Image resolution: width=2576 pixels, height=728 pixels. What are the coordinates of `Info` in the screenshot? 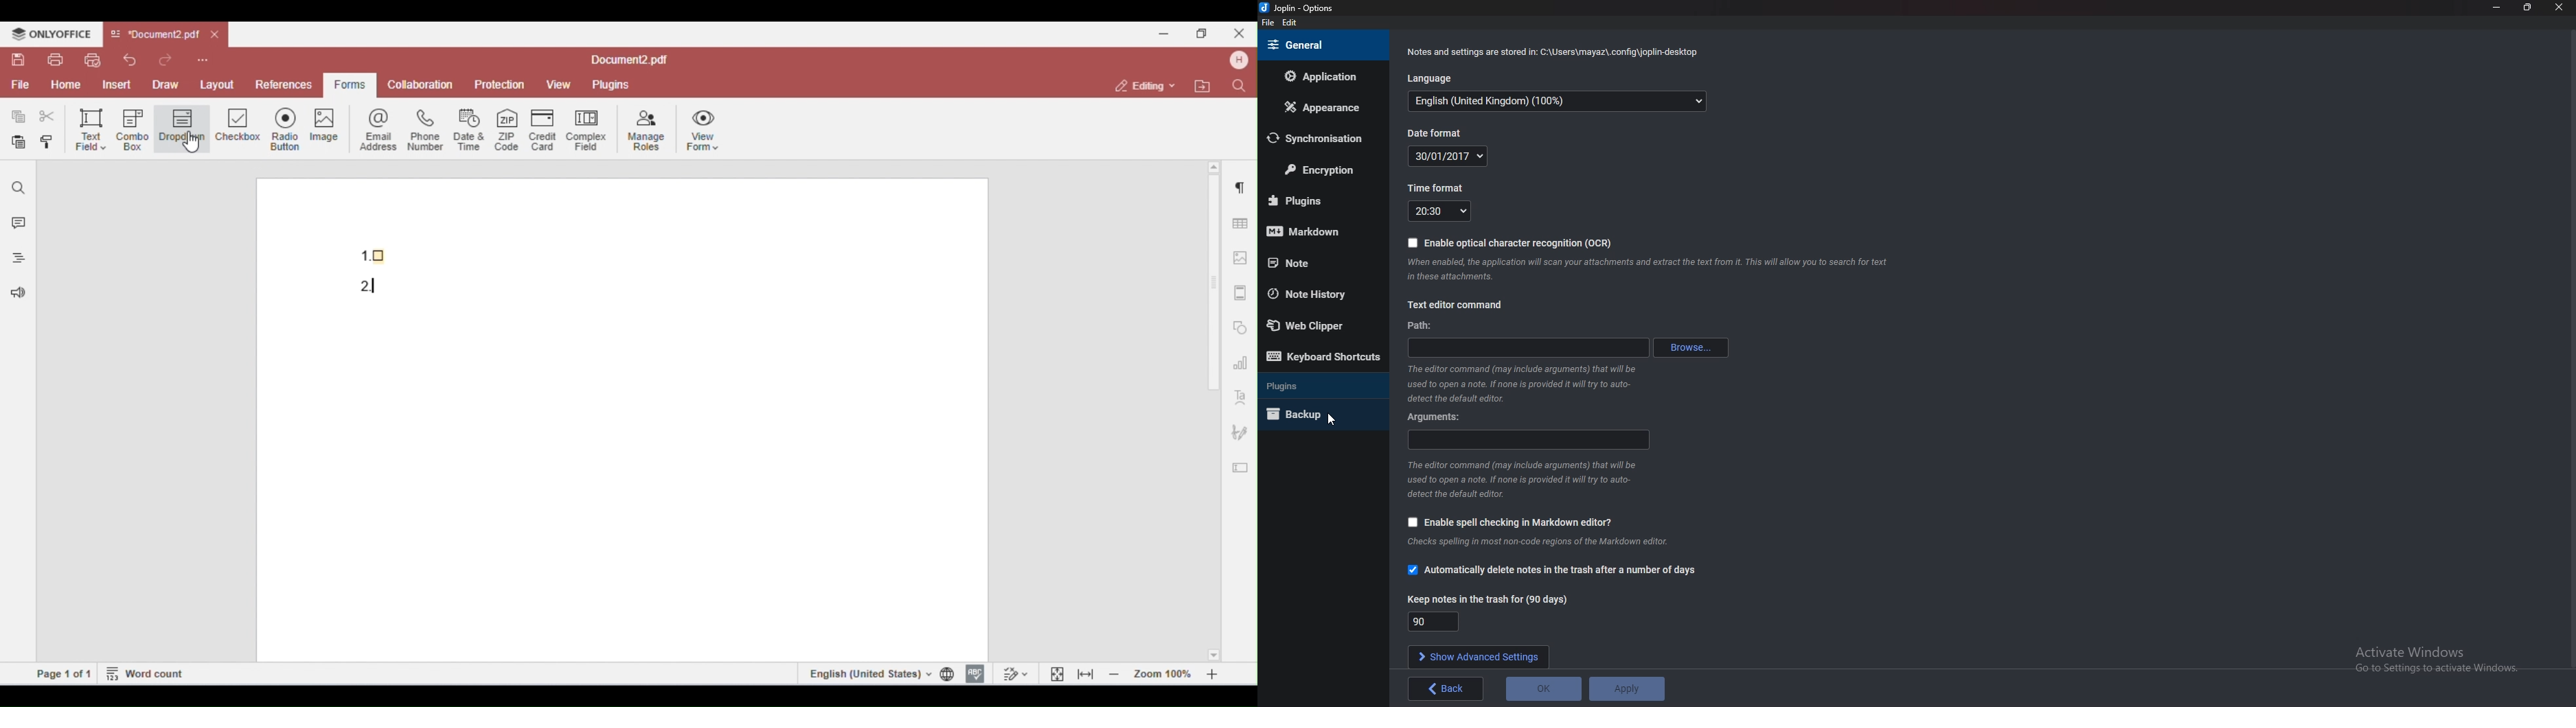 It's located at (1555, 542).